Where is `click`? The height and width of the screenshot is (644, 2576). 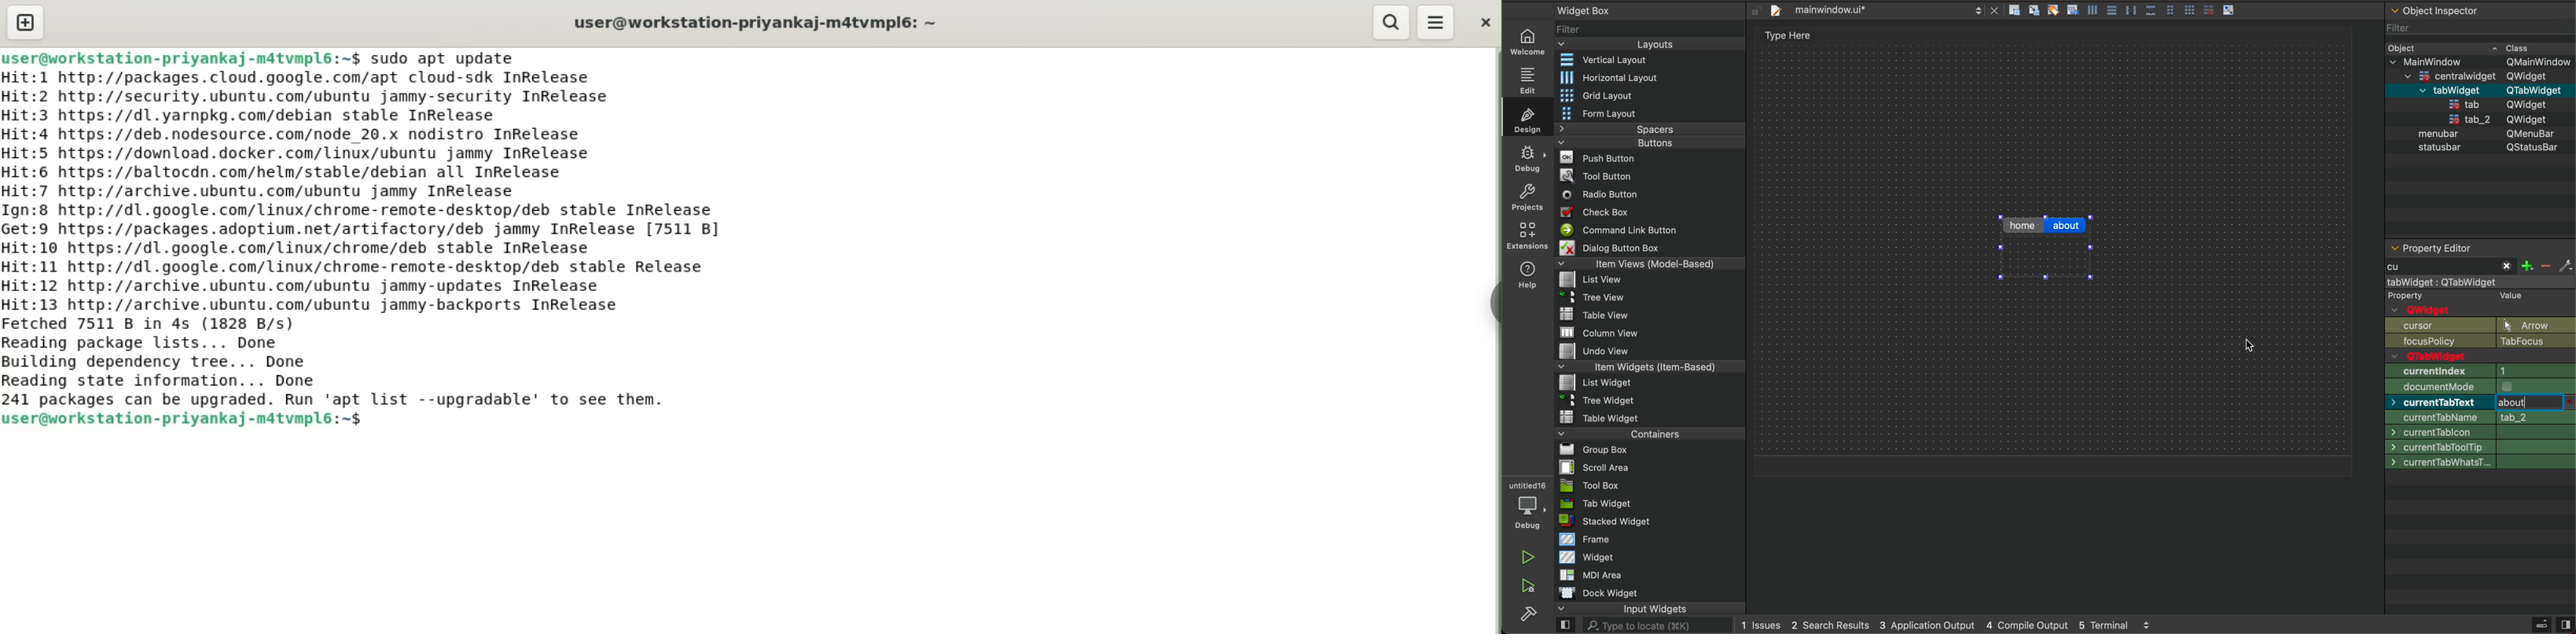 click is located at coordinates (2067, 226).